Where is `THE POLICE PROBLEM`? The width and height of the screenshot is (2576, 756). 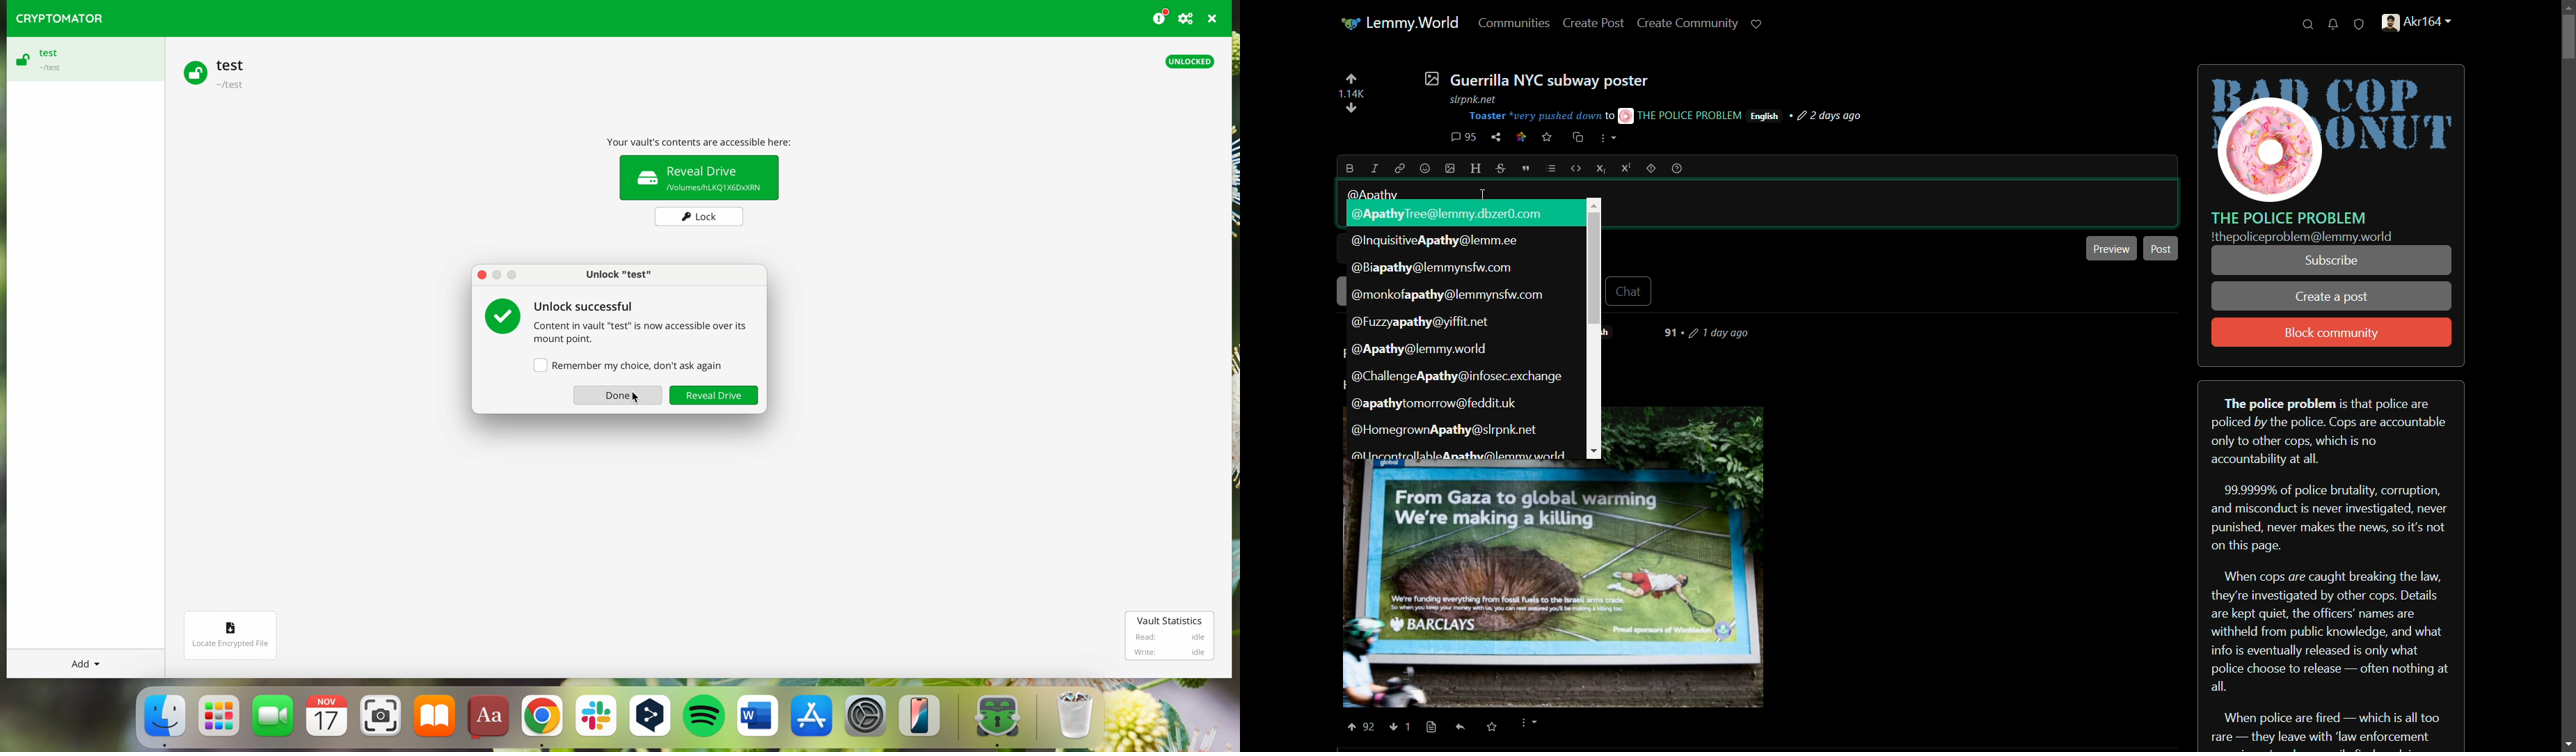 THE POLICE PROBLEM is located at coordinates (1681, 115).